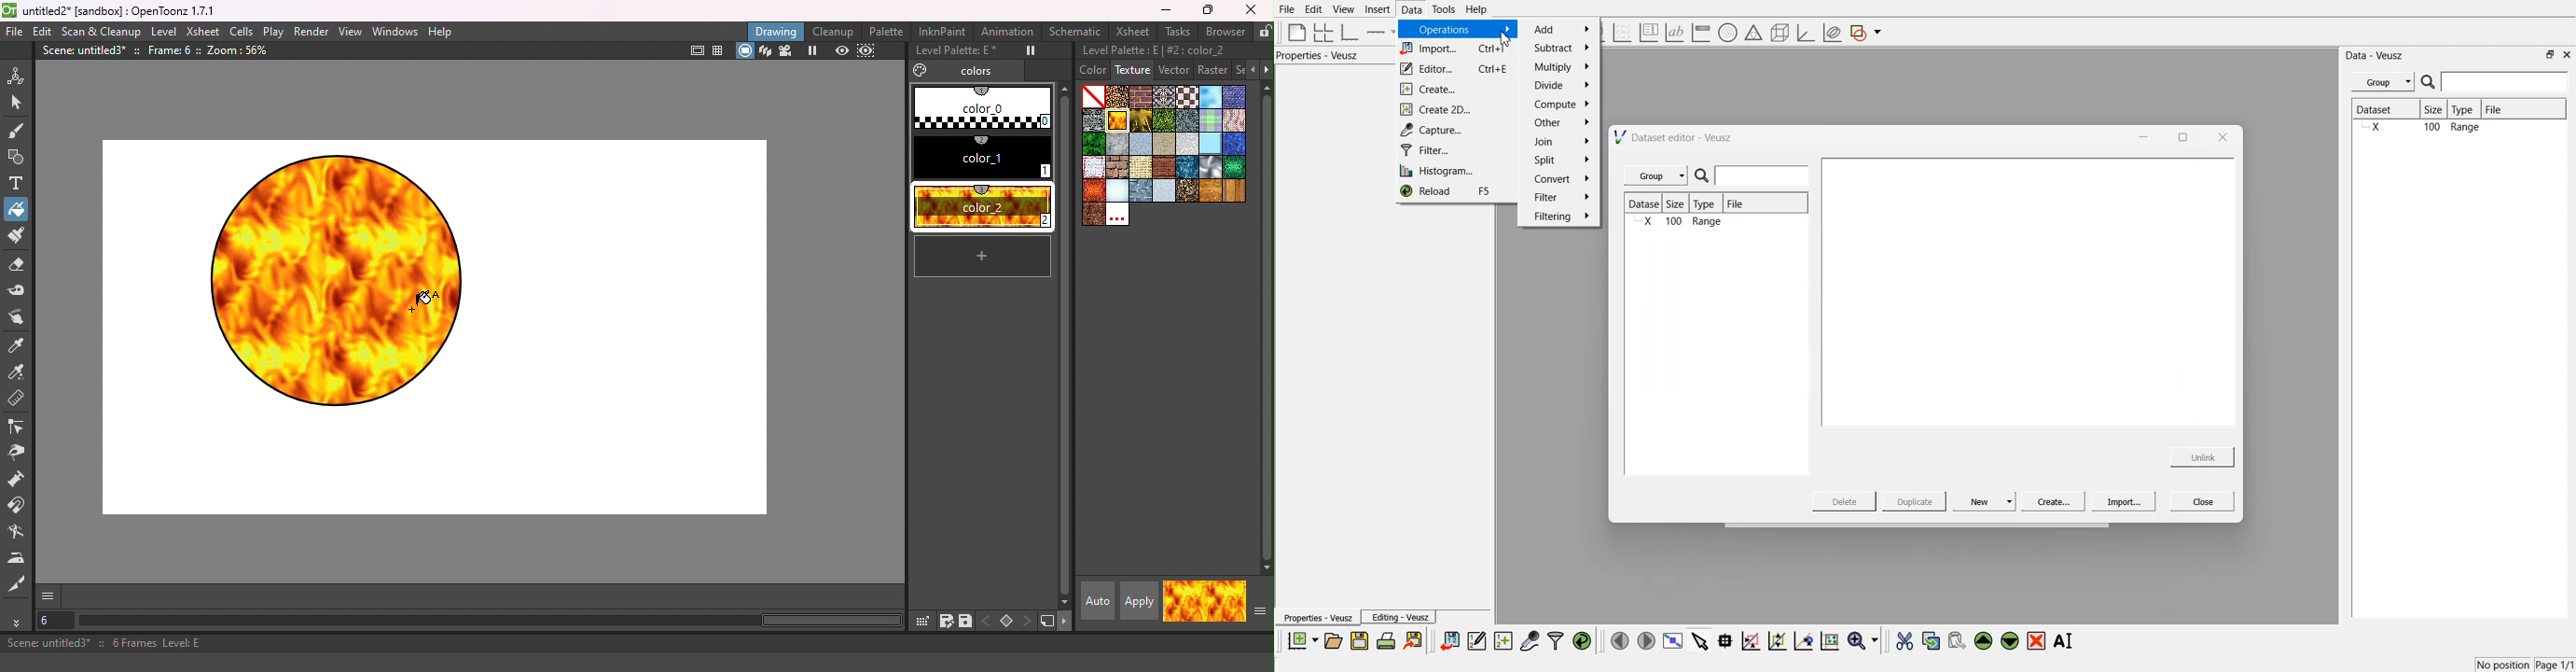 This screenshot has width=2576, height=672. I want to click on select items, so click(1700, 640).